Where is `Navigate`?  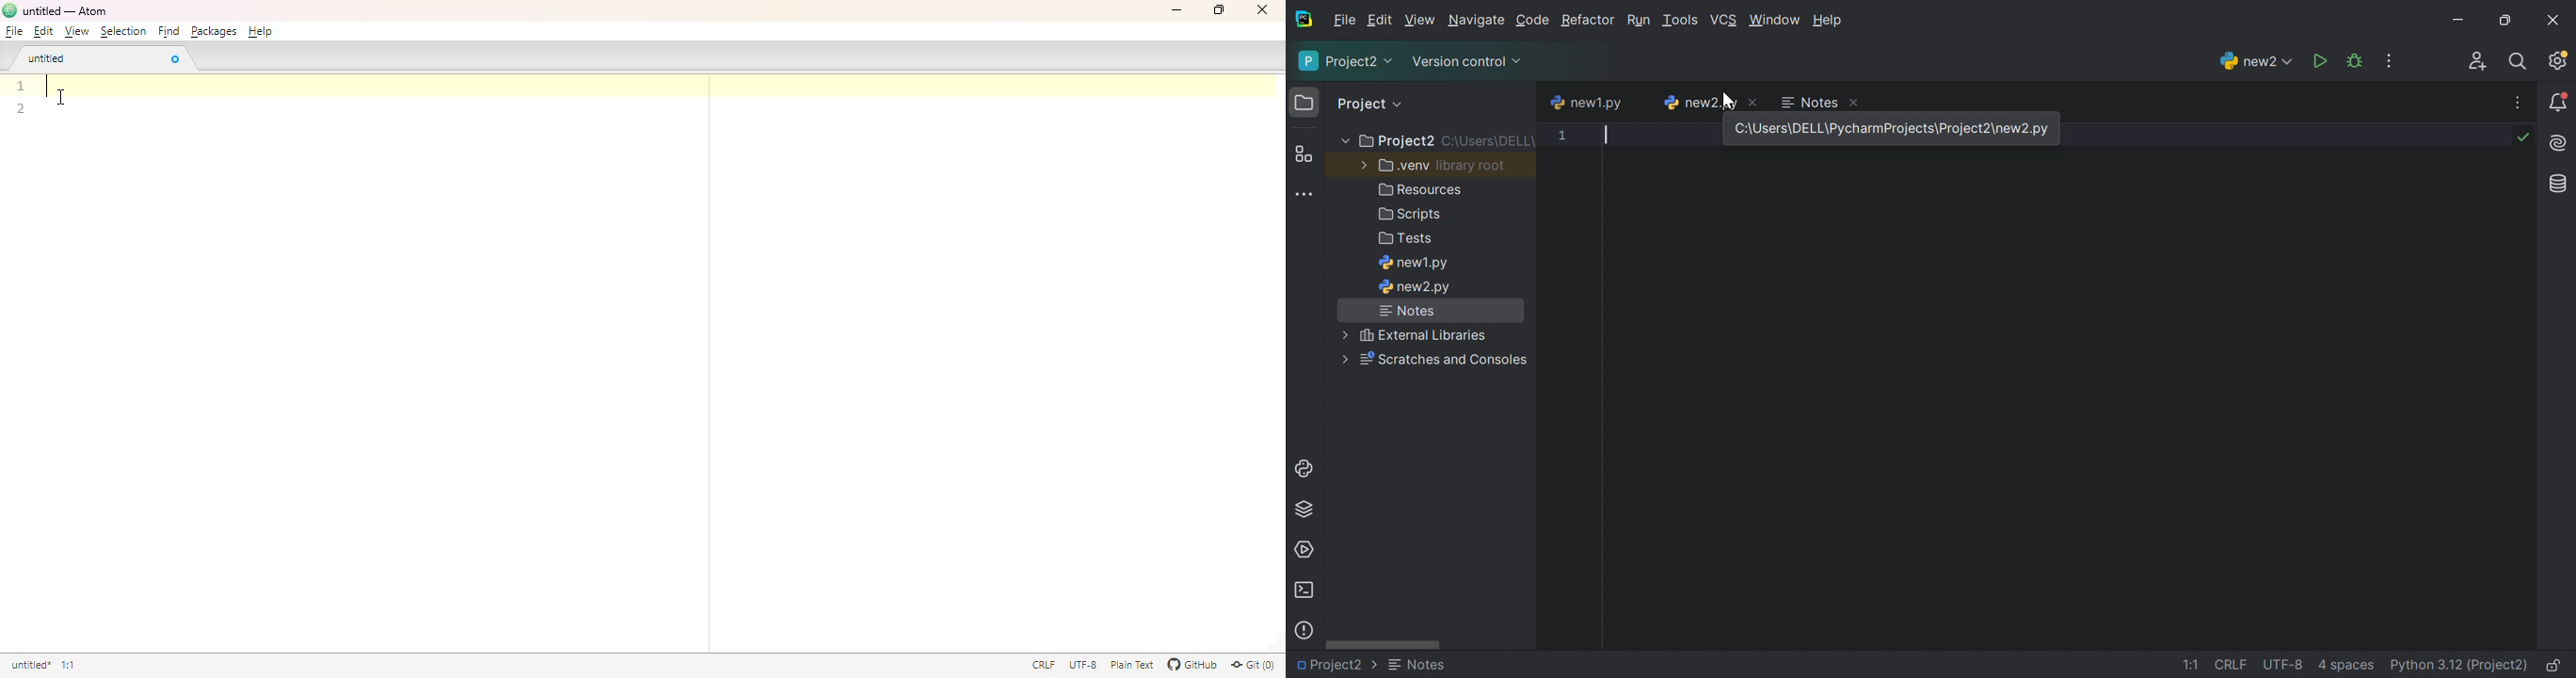
Navigate is located at coordinates (1476, 22).